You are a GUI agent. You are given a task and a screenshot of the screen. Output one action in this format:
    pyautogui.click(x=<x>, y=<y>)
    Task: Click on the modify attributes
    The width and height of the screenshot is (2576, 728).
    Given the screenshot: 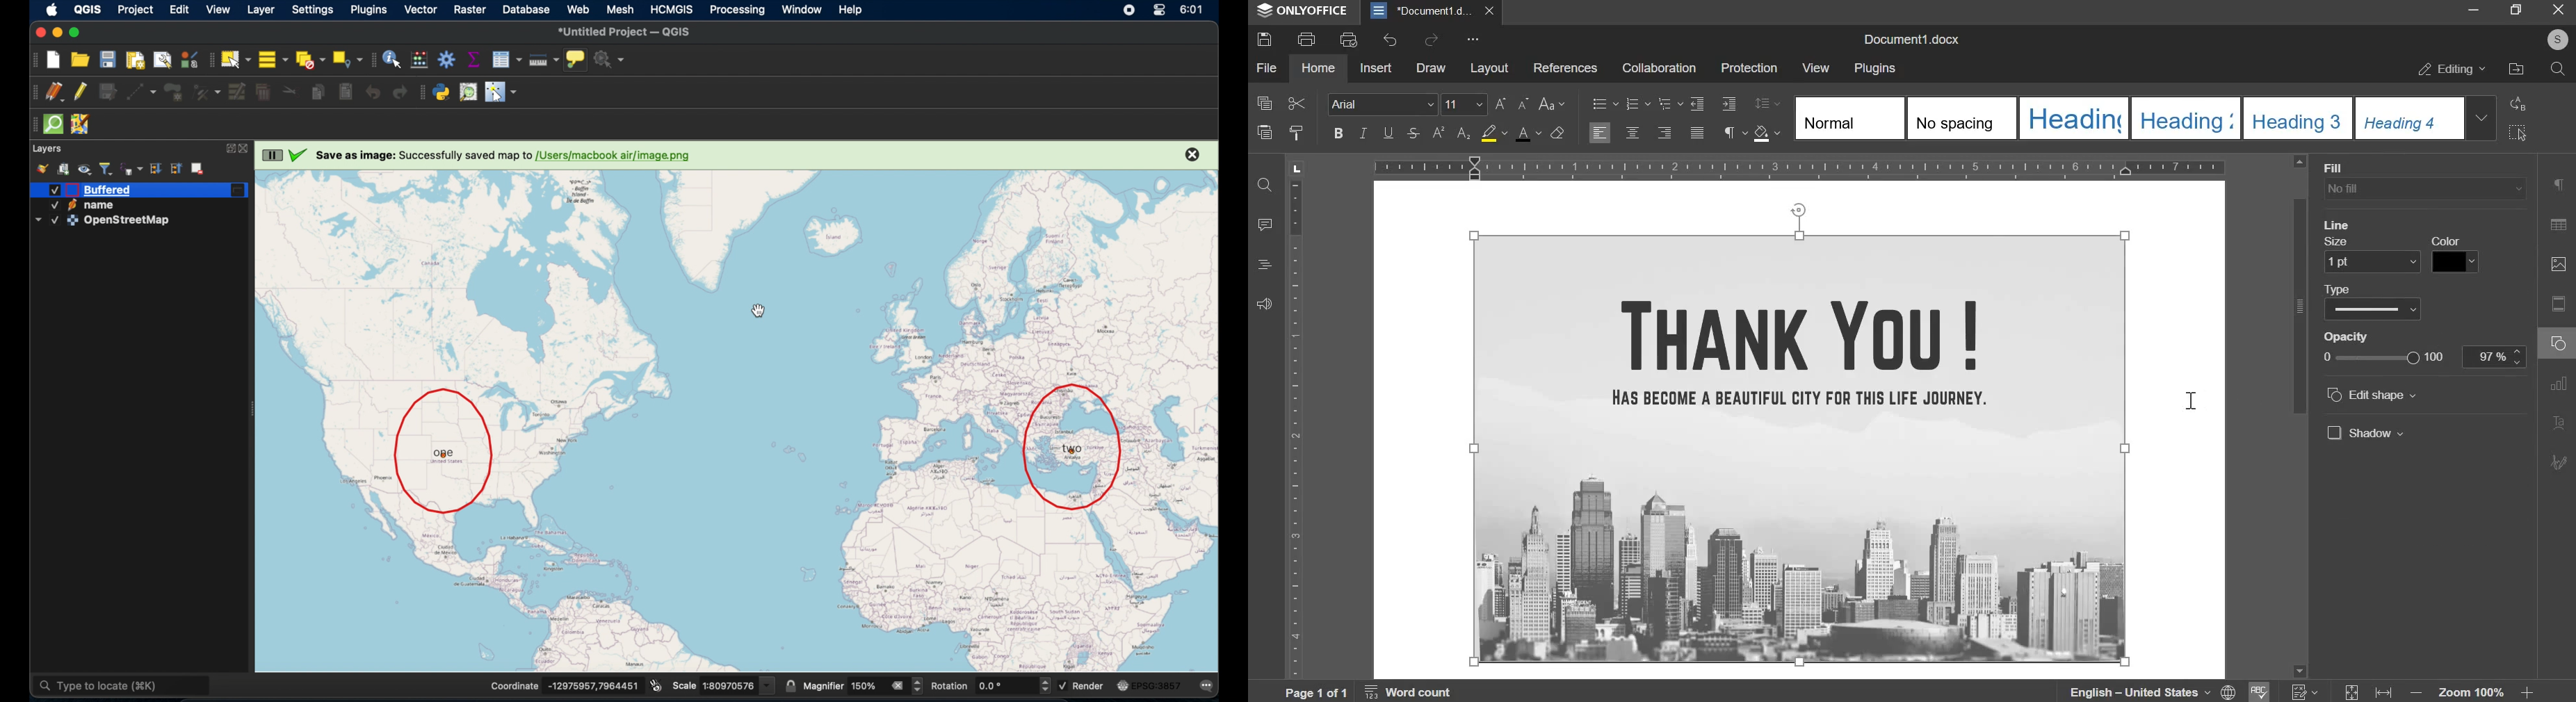 What is the action you would take?
    pyautogui.click(x=237, y=92)
    